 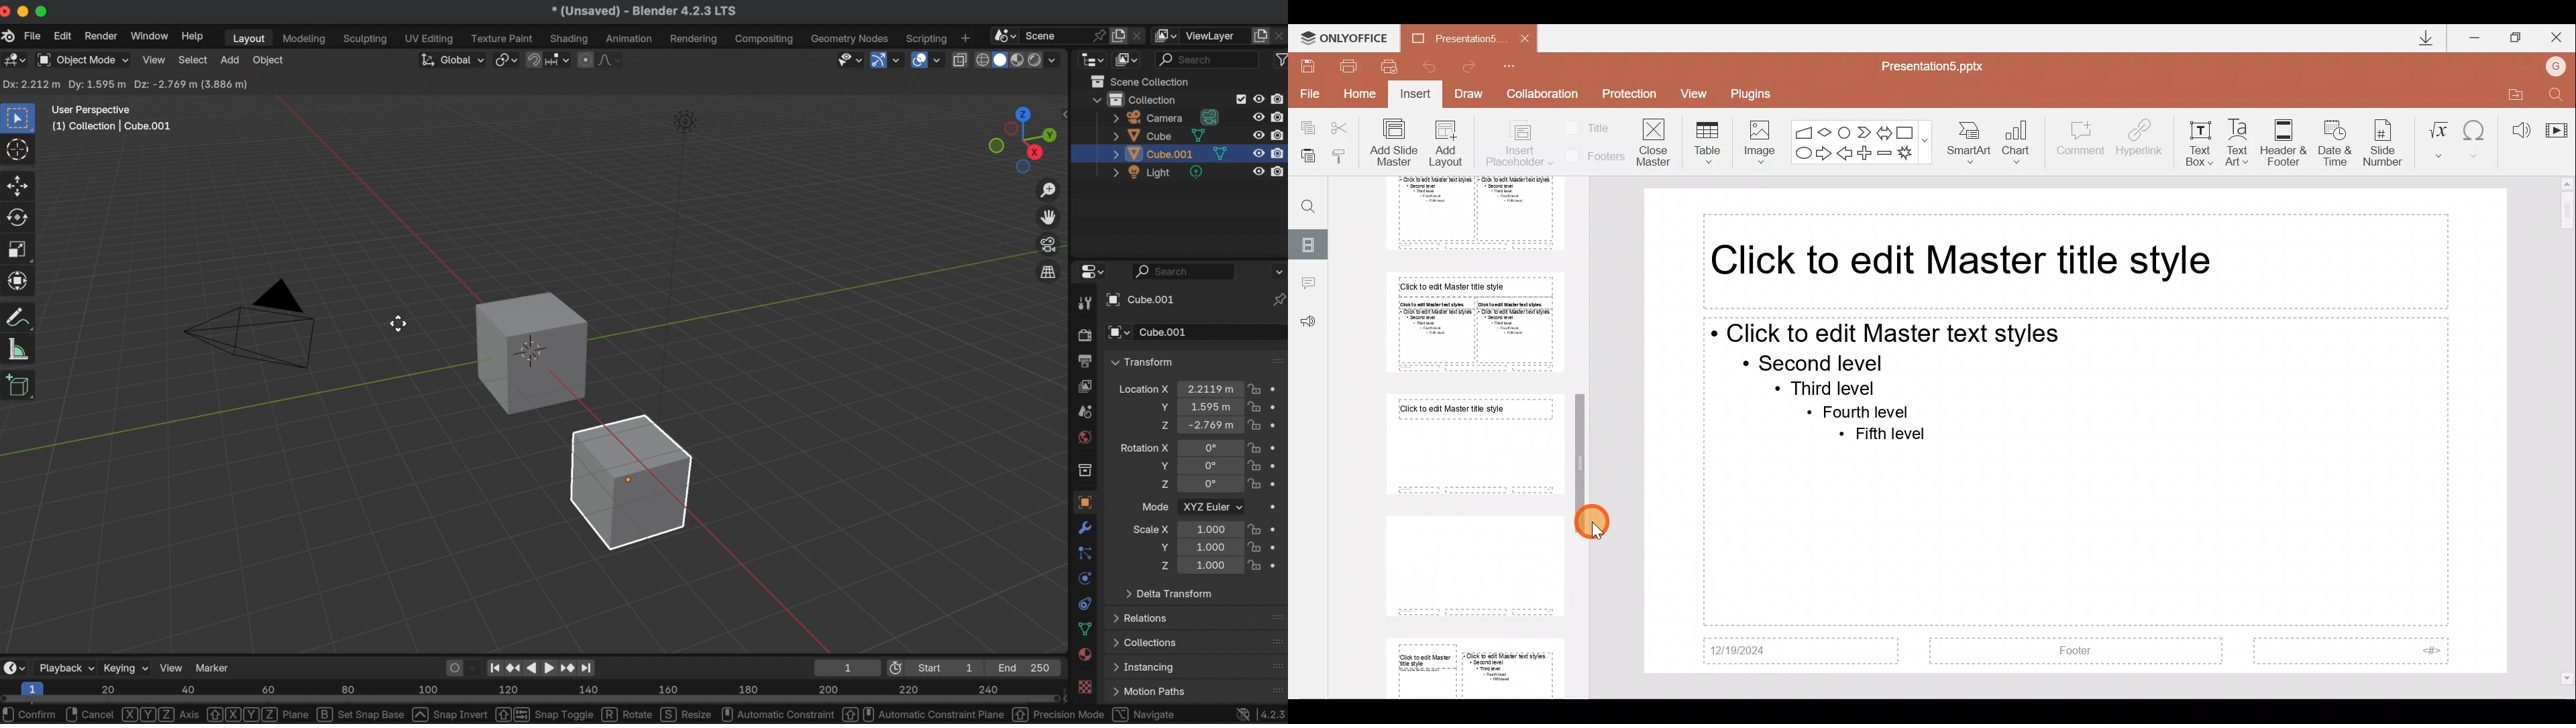 What do you see at coordinates (1162, 407) in the screenshot?
I see `location Y` at bounding box center [1162, 407].